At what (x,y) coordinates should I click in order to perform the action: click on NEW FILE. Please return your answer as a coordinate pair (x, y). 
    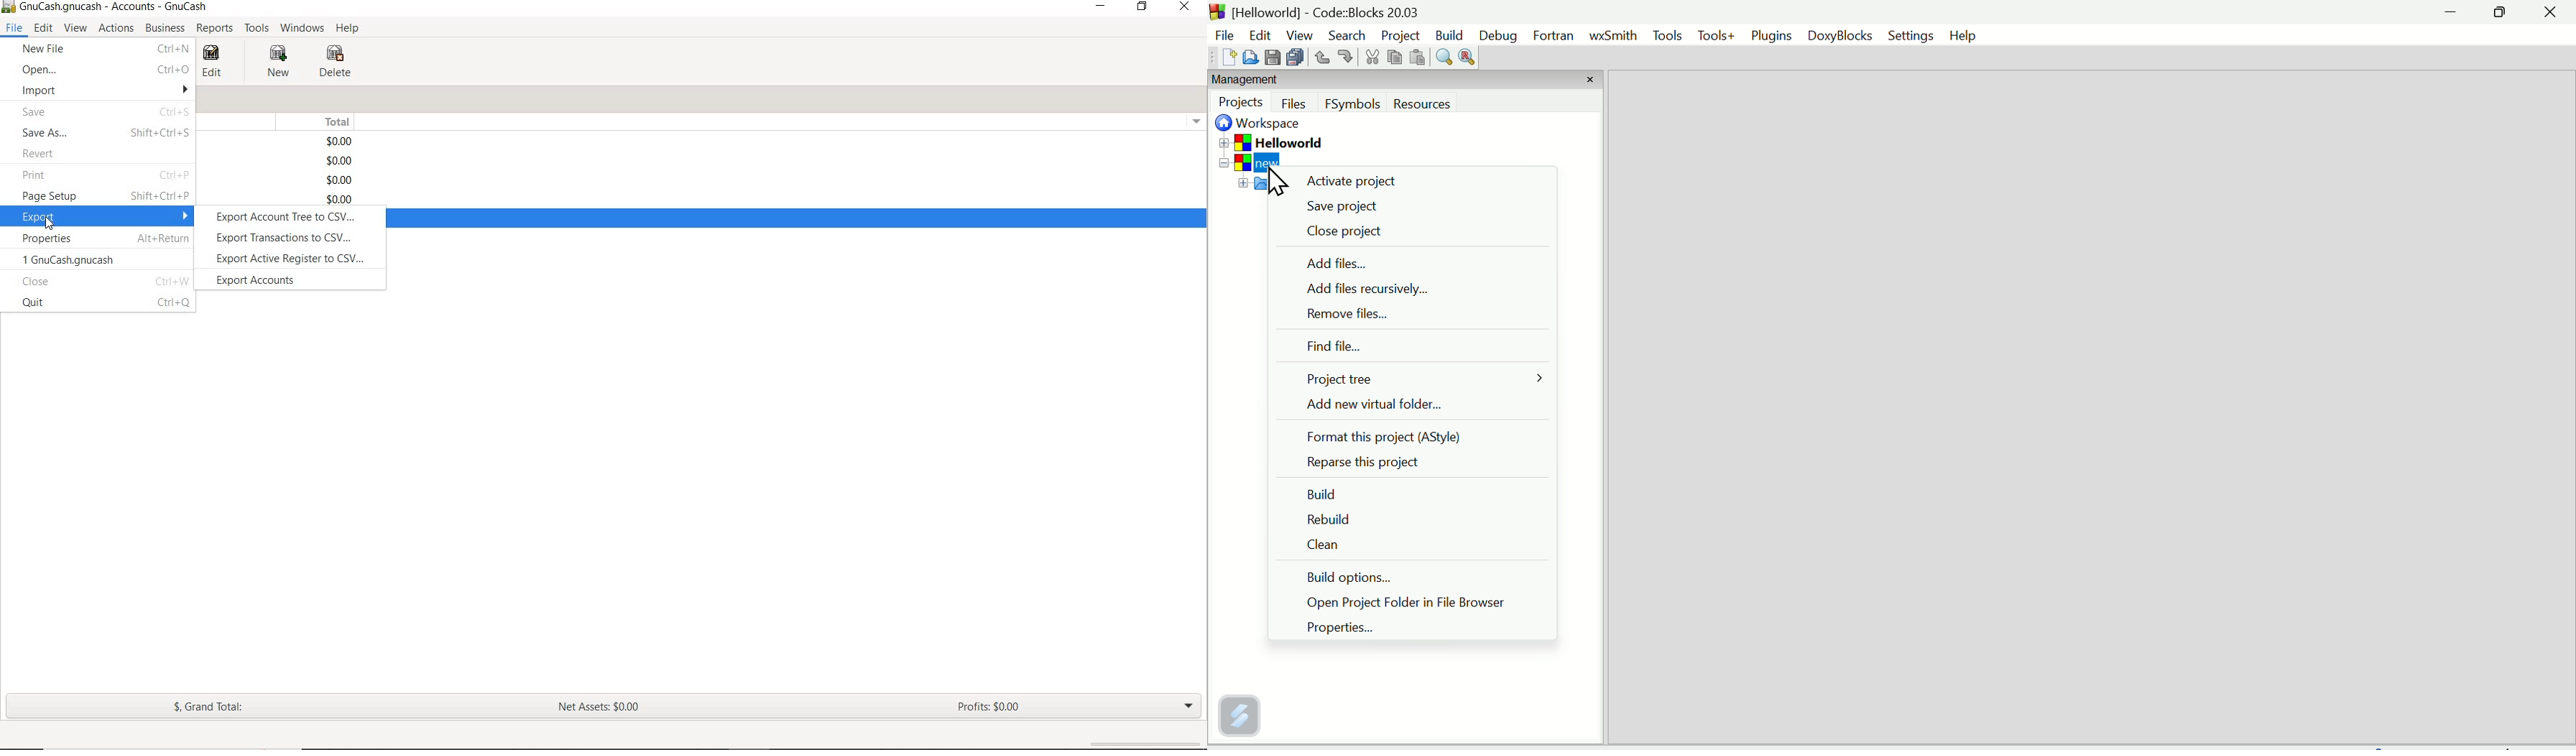
    Looking at the image, I should click on (41, 48).